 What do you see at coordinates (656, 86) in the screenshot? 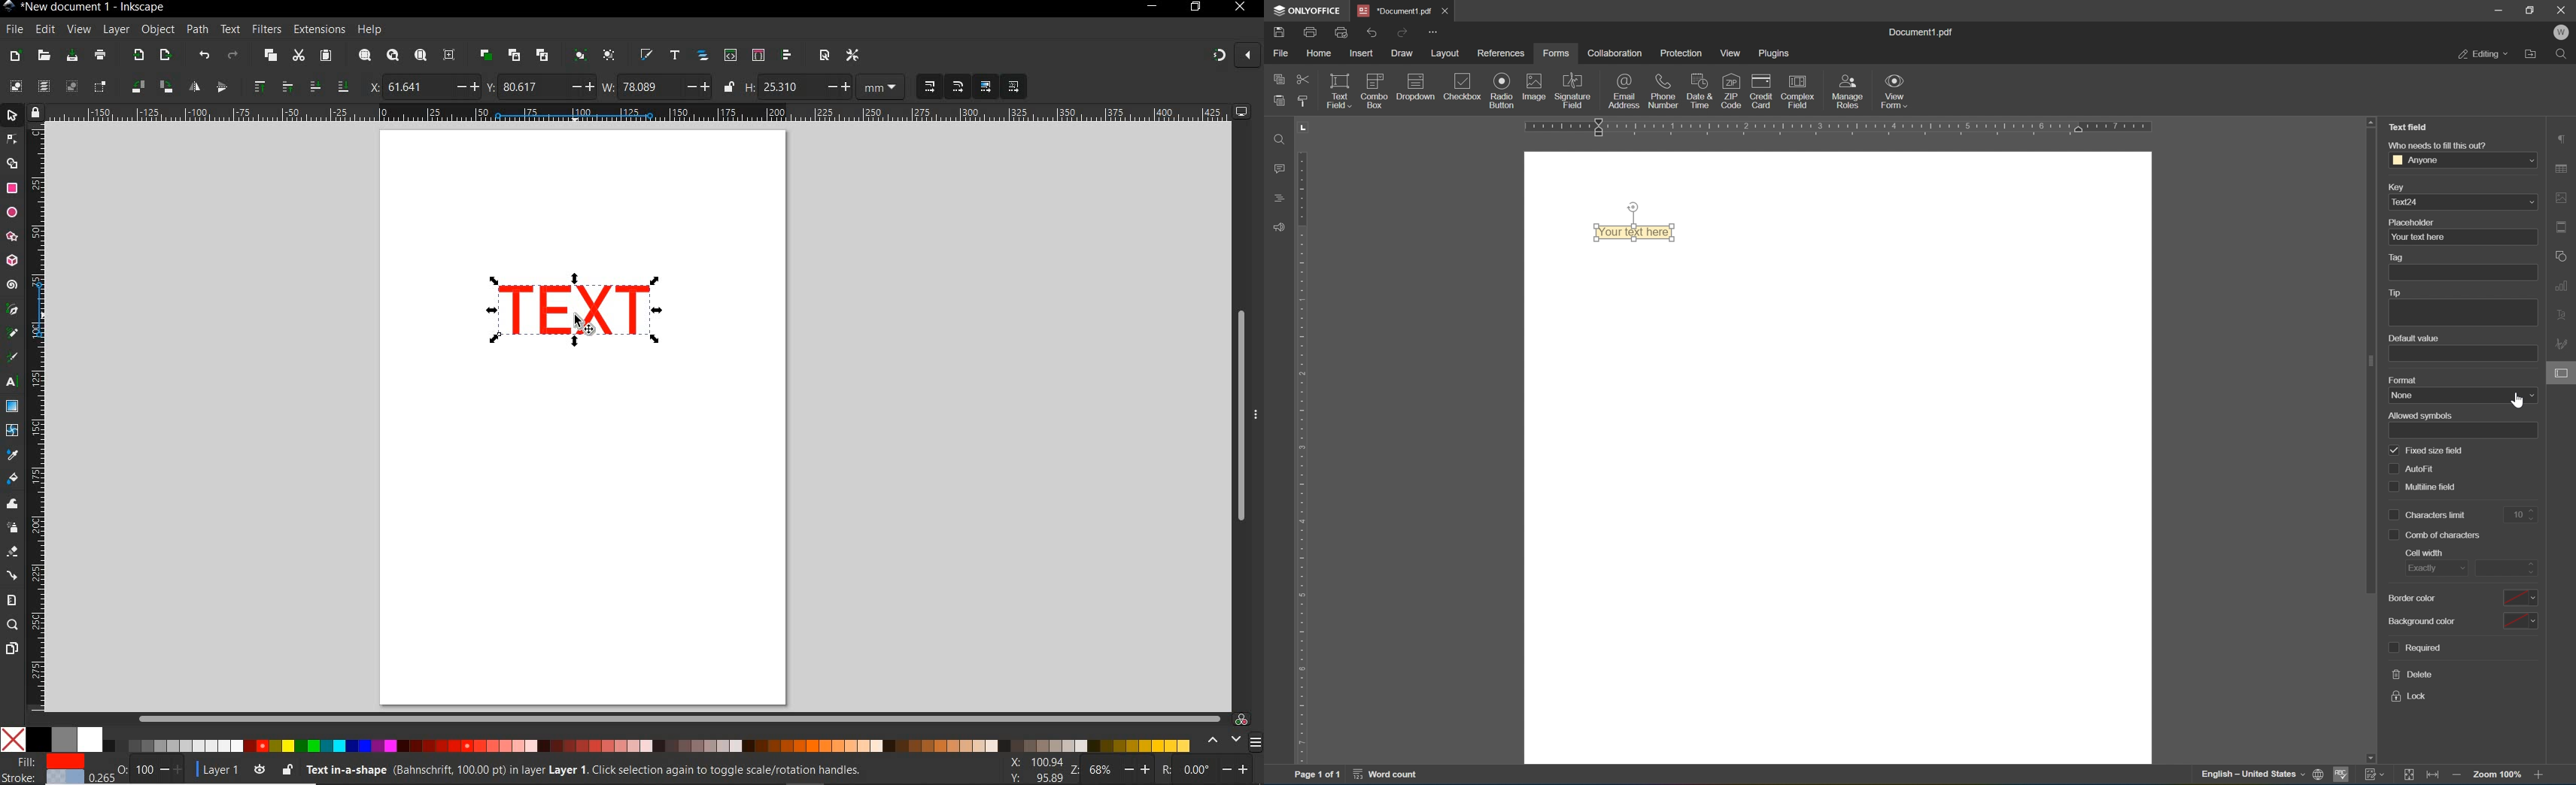
I see `width of selection` at bounding box center [656, 86].